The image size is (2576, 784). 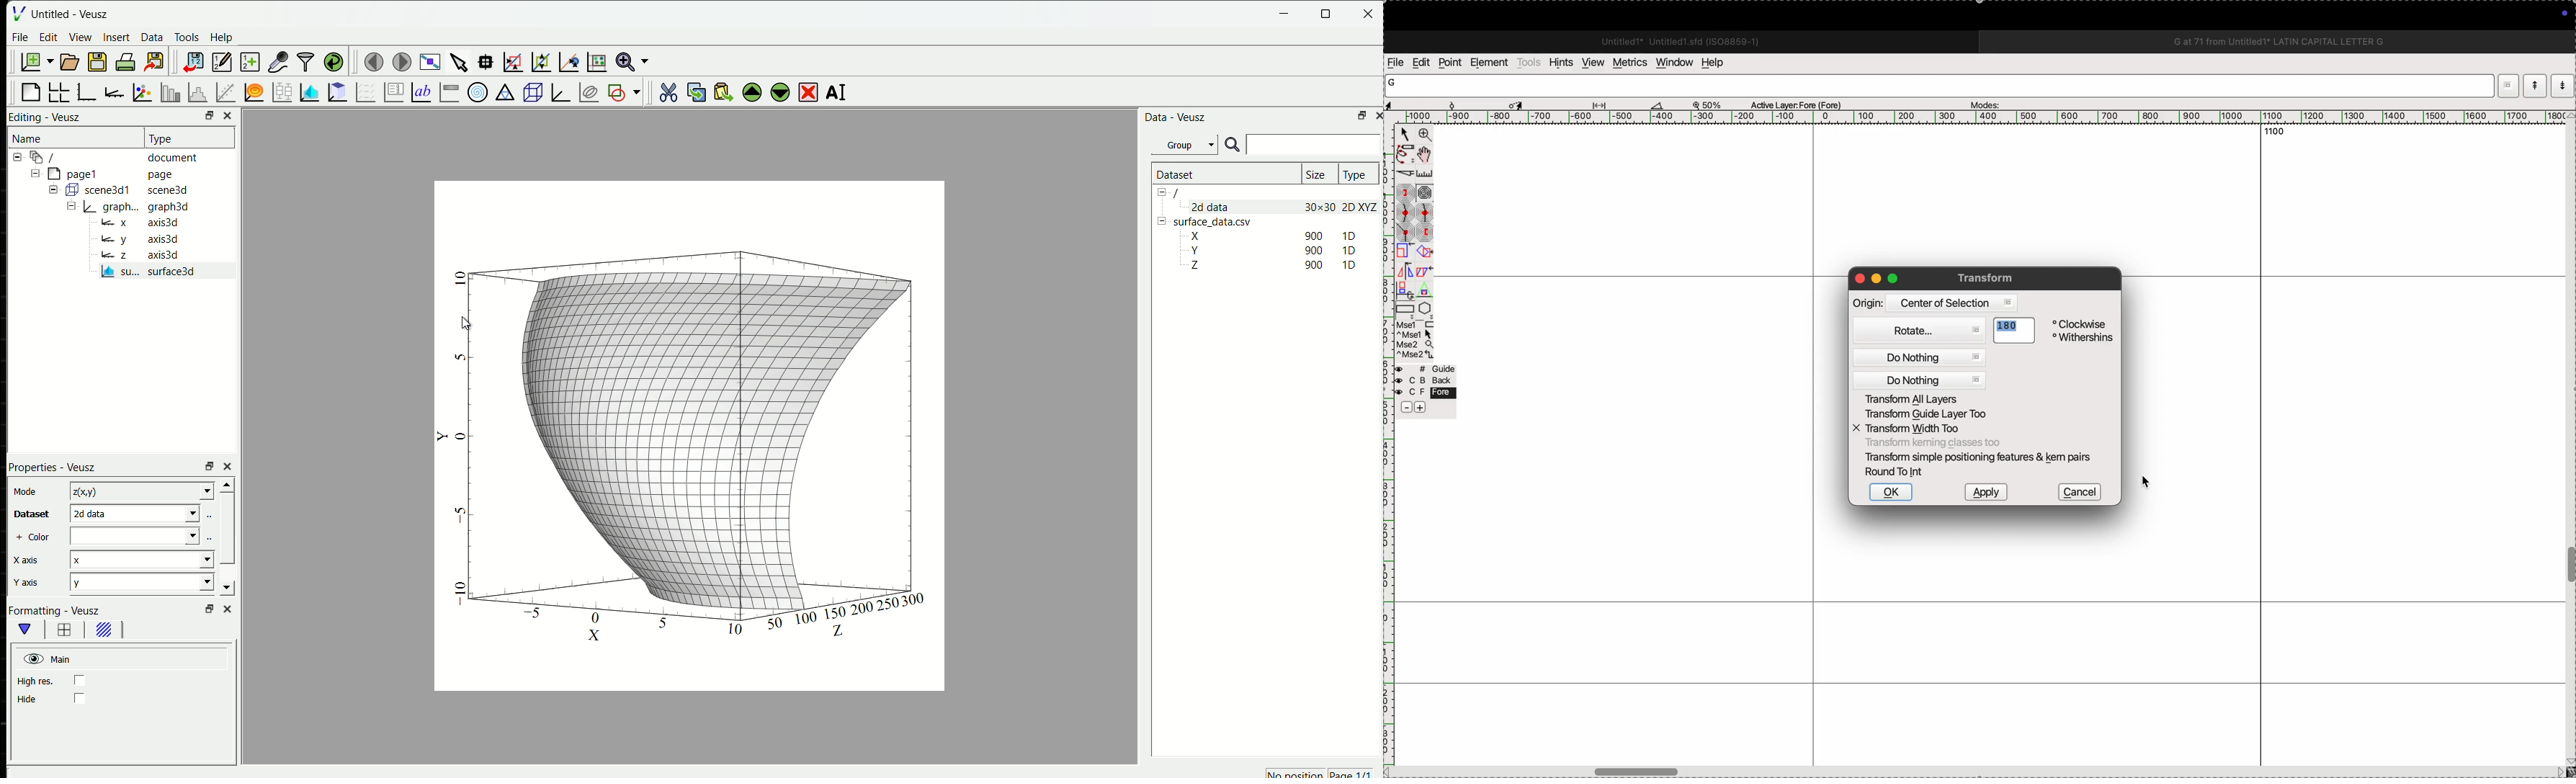 I want to click on measurements, so click(x=1589, y=104).